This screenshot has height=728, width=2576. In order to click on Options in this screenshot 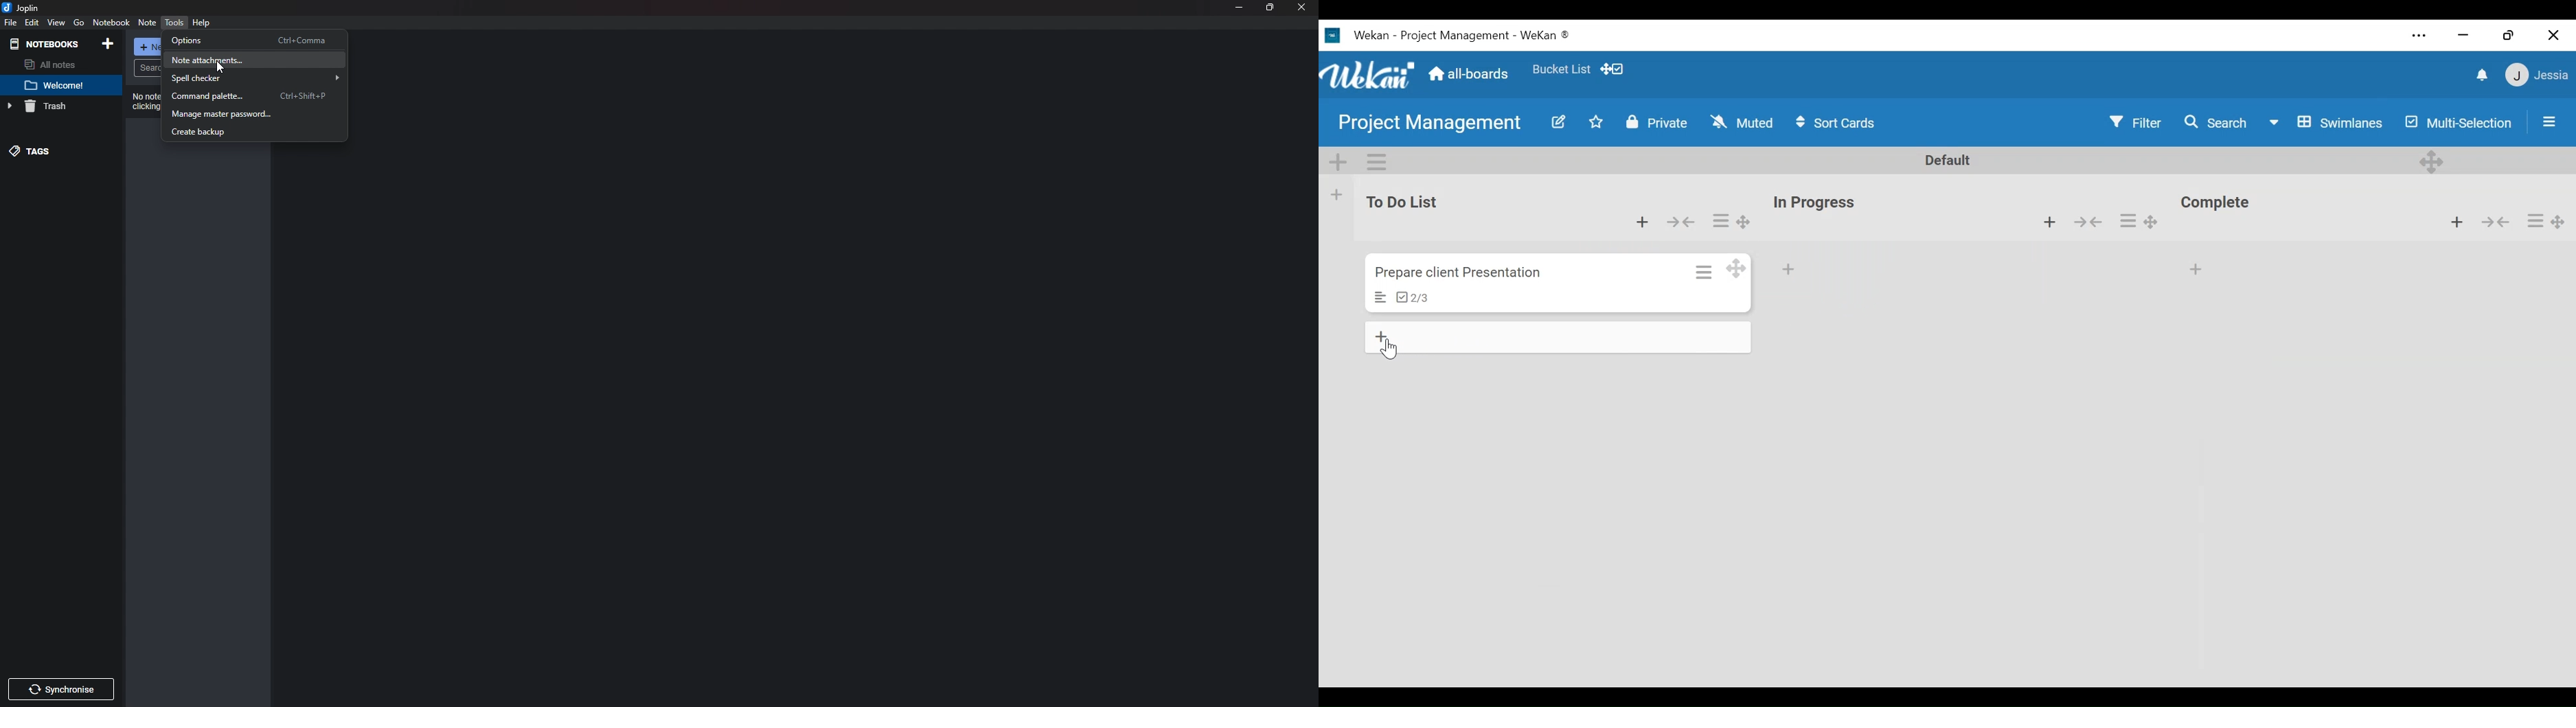, I will do `click(254, 40)`.